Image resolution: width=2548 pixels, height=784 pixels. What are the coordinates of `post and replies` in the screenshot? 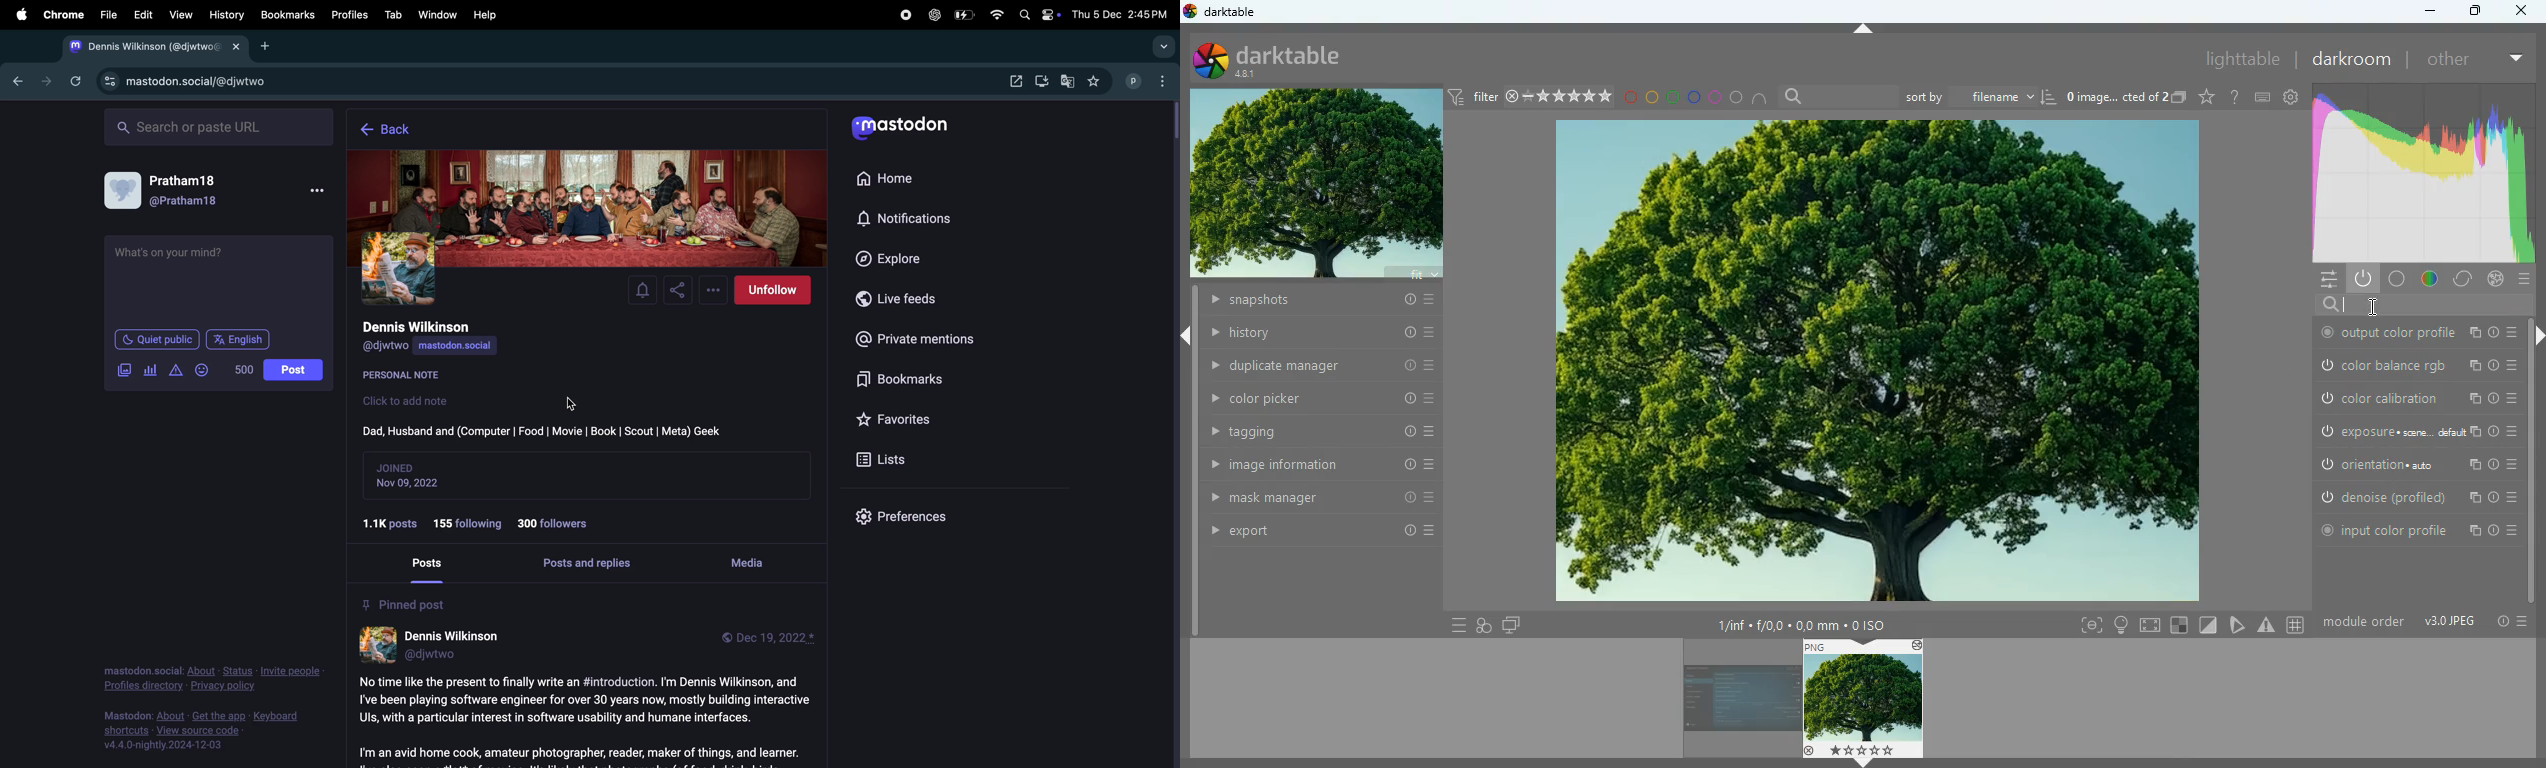 It's located at (593, 564).